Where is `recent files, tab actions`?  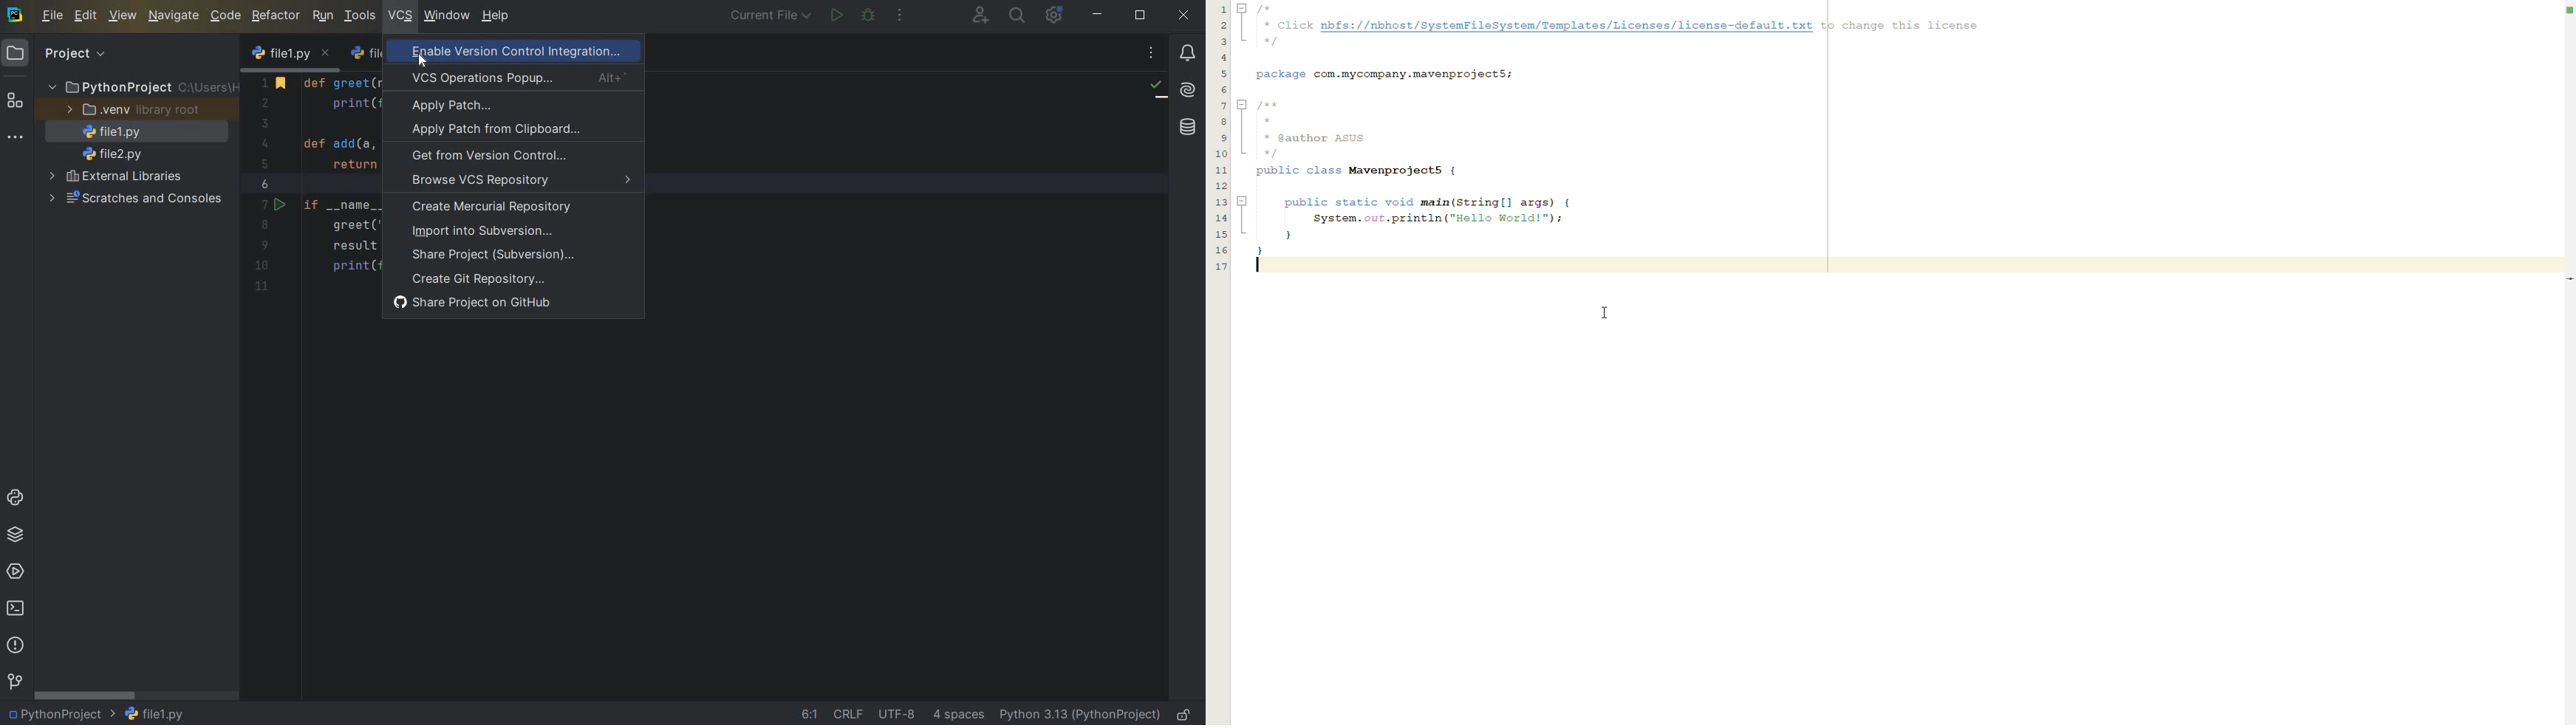
recent files, tab actions is located at coordinates (1152, 55).